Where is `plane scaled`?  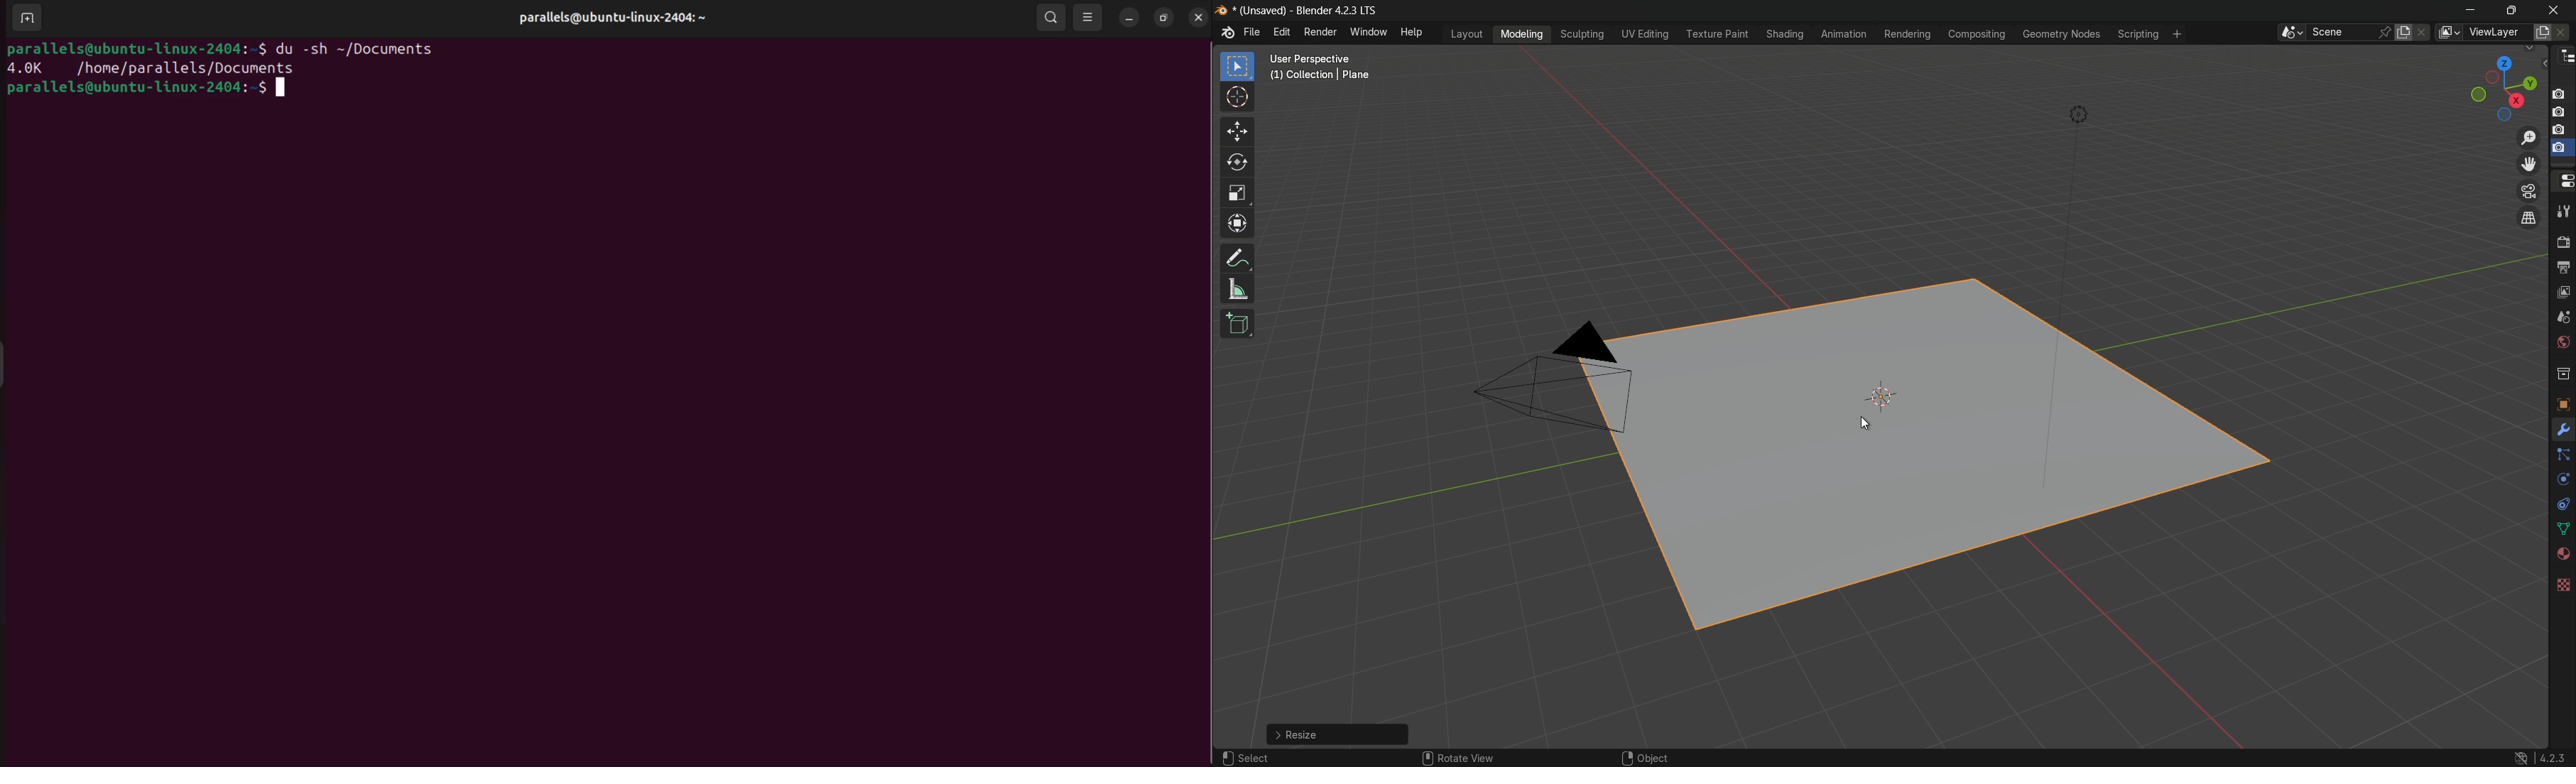
plane scaled is located at coordinates (1883, 457).